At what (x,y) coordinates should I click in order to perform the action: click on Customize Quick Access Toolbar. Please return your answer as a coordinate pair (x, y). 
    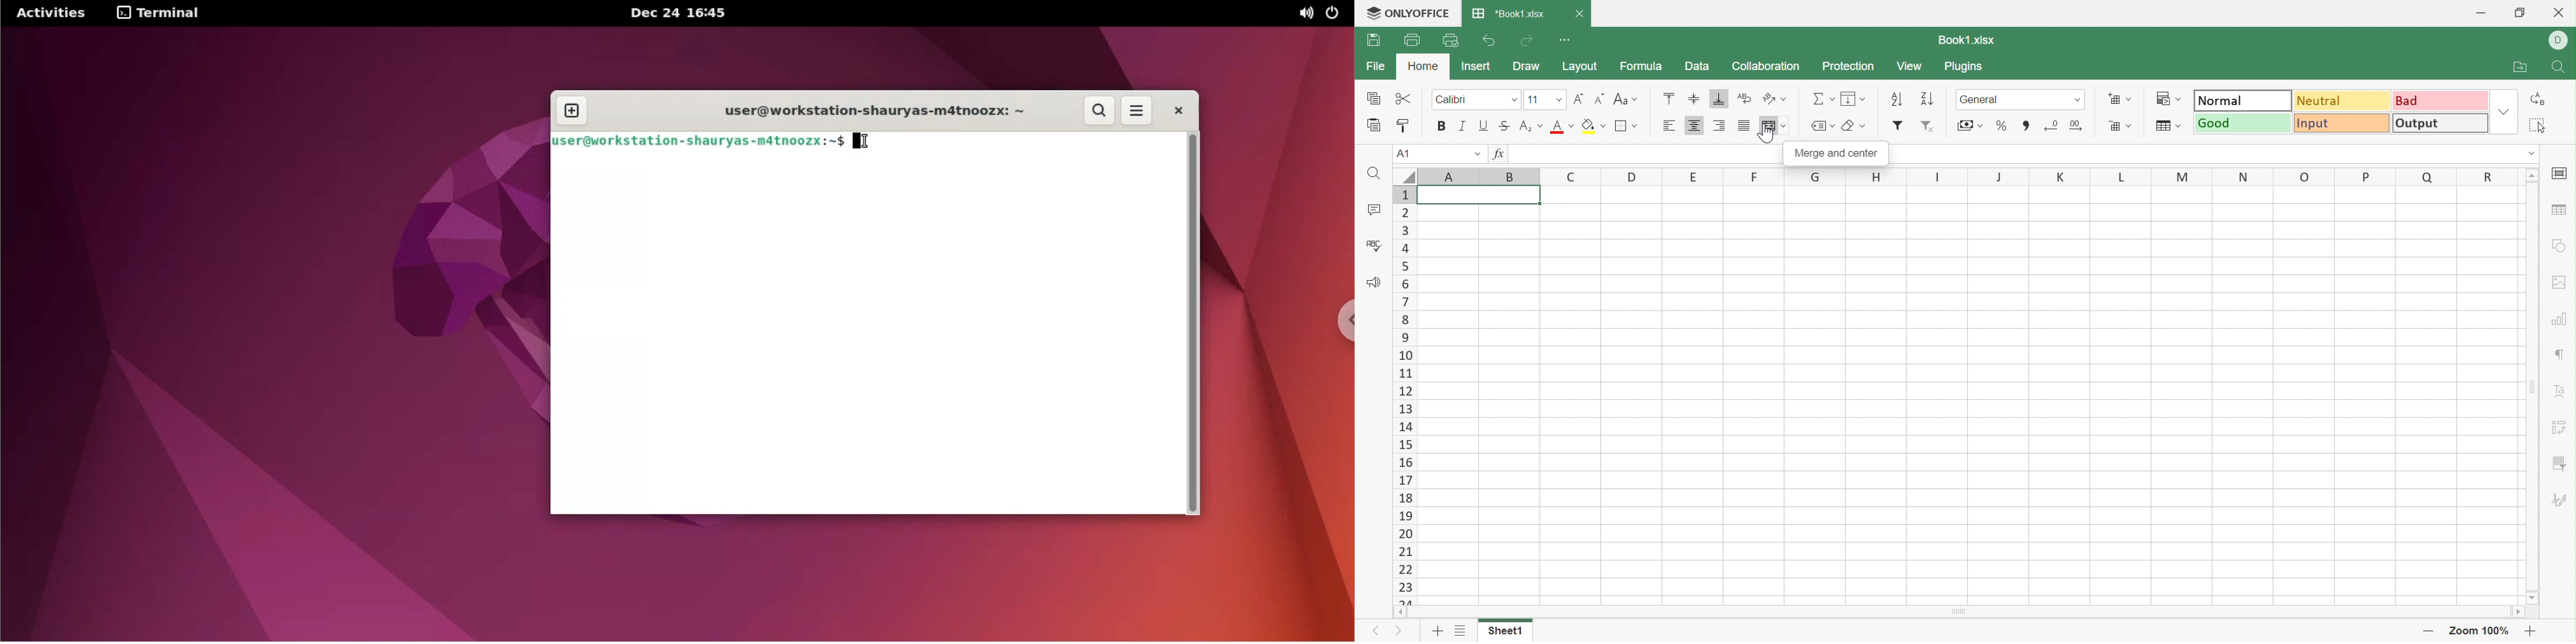
    Looking at the image, I should click on (1564, 40).